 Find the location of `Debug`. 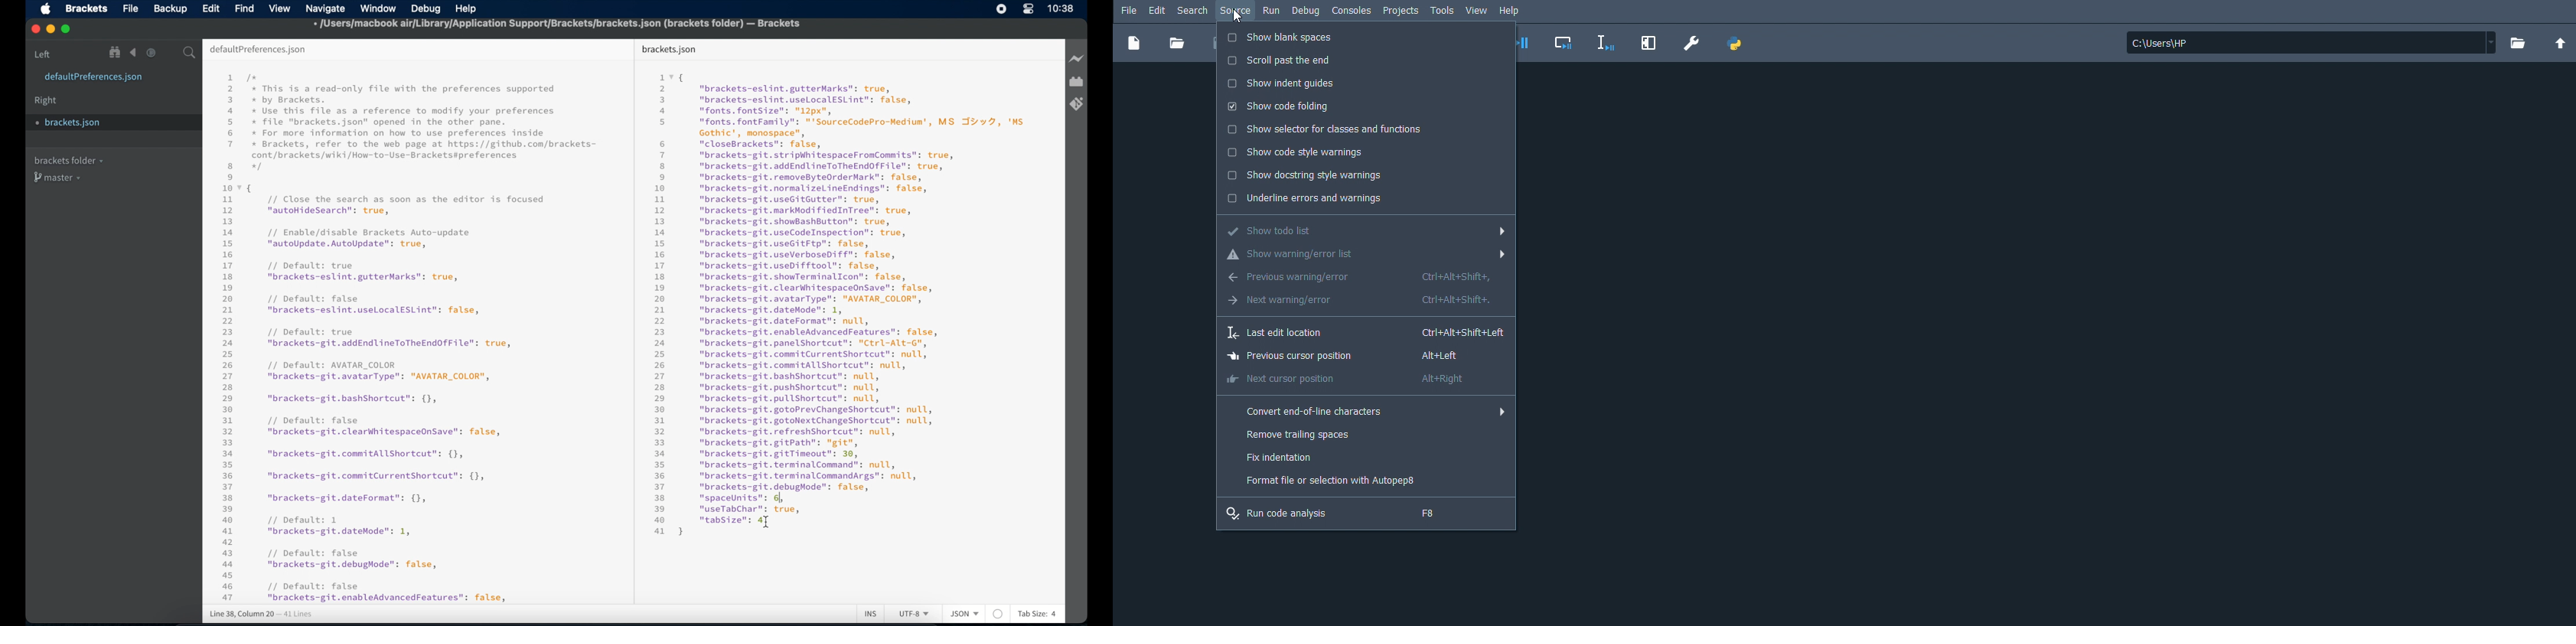

Debug is located at coordinates (1308, 12).